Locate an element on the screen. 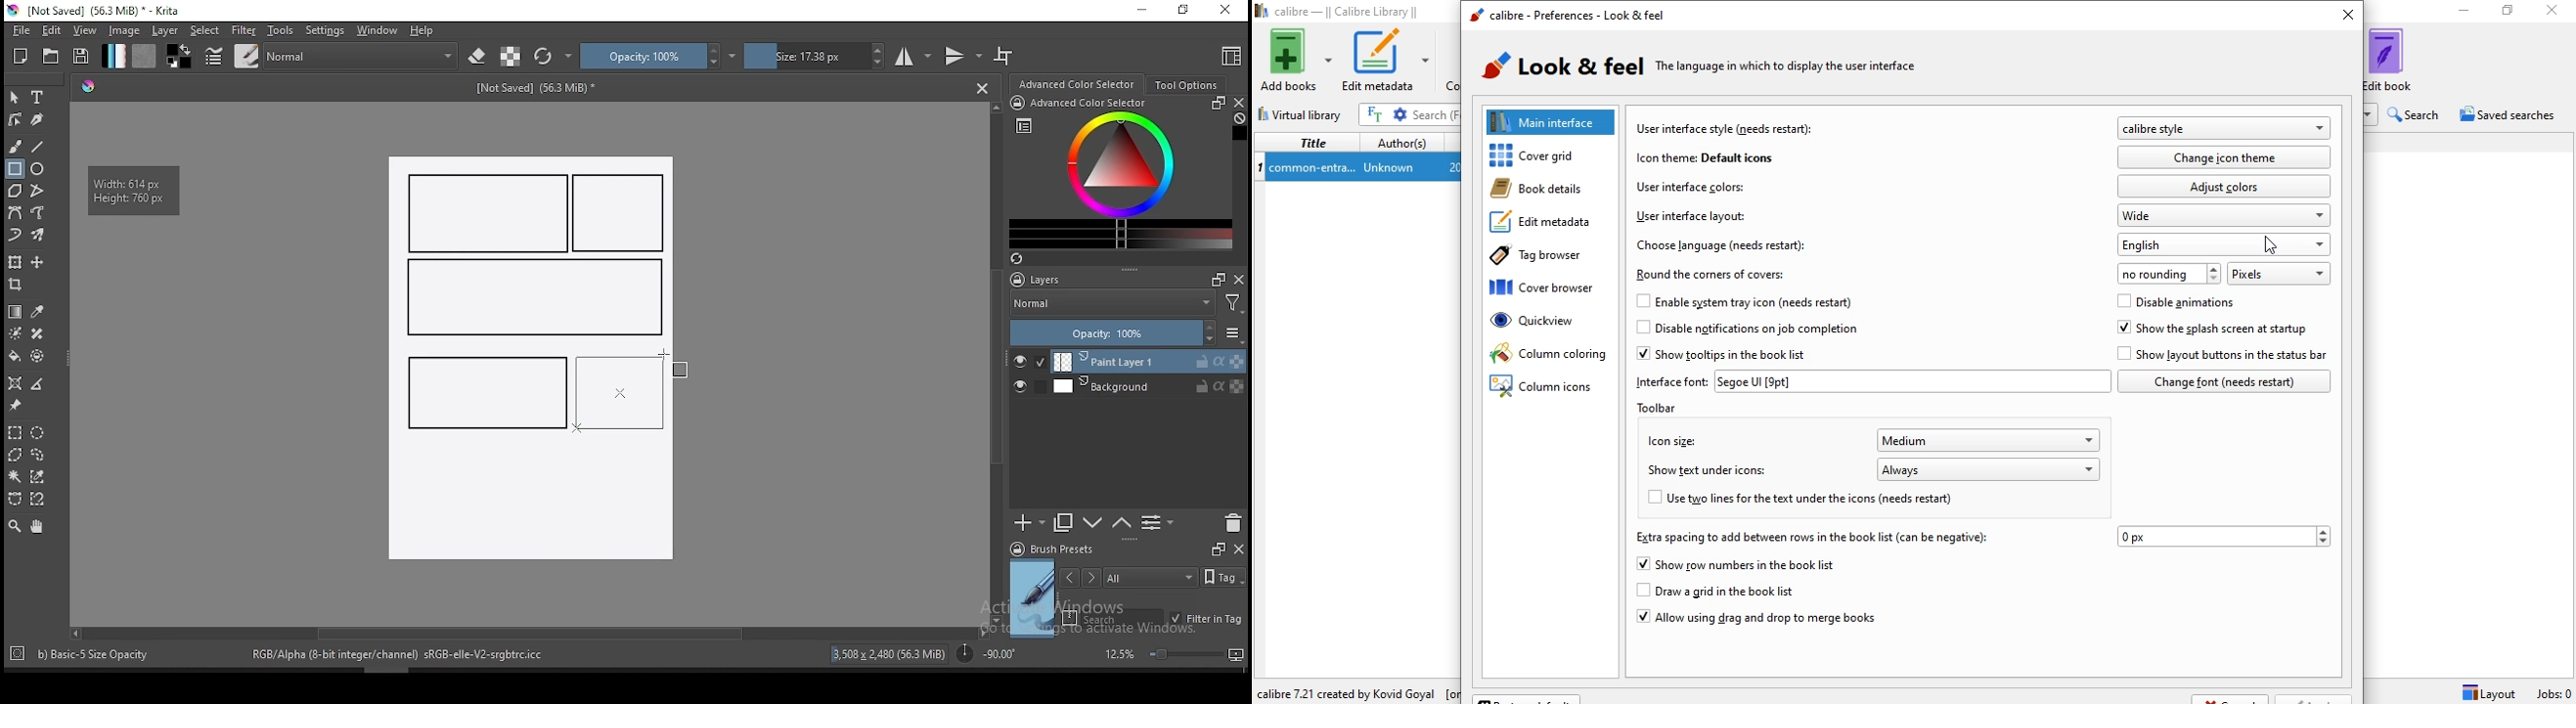 The image size is (2576, 728). layer is located at coordinates (1149, 362).